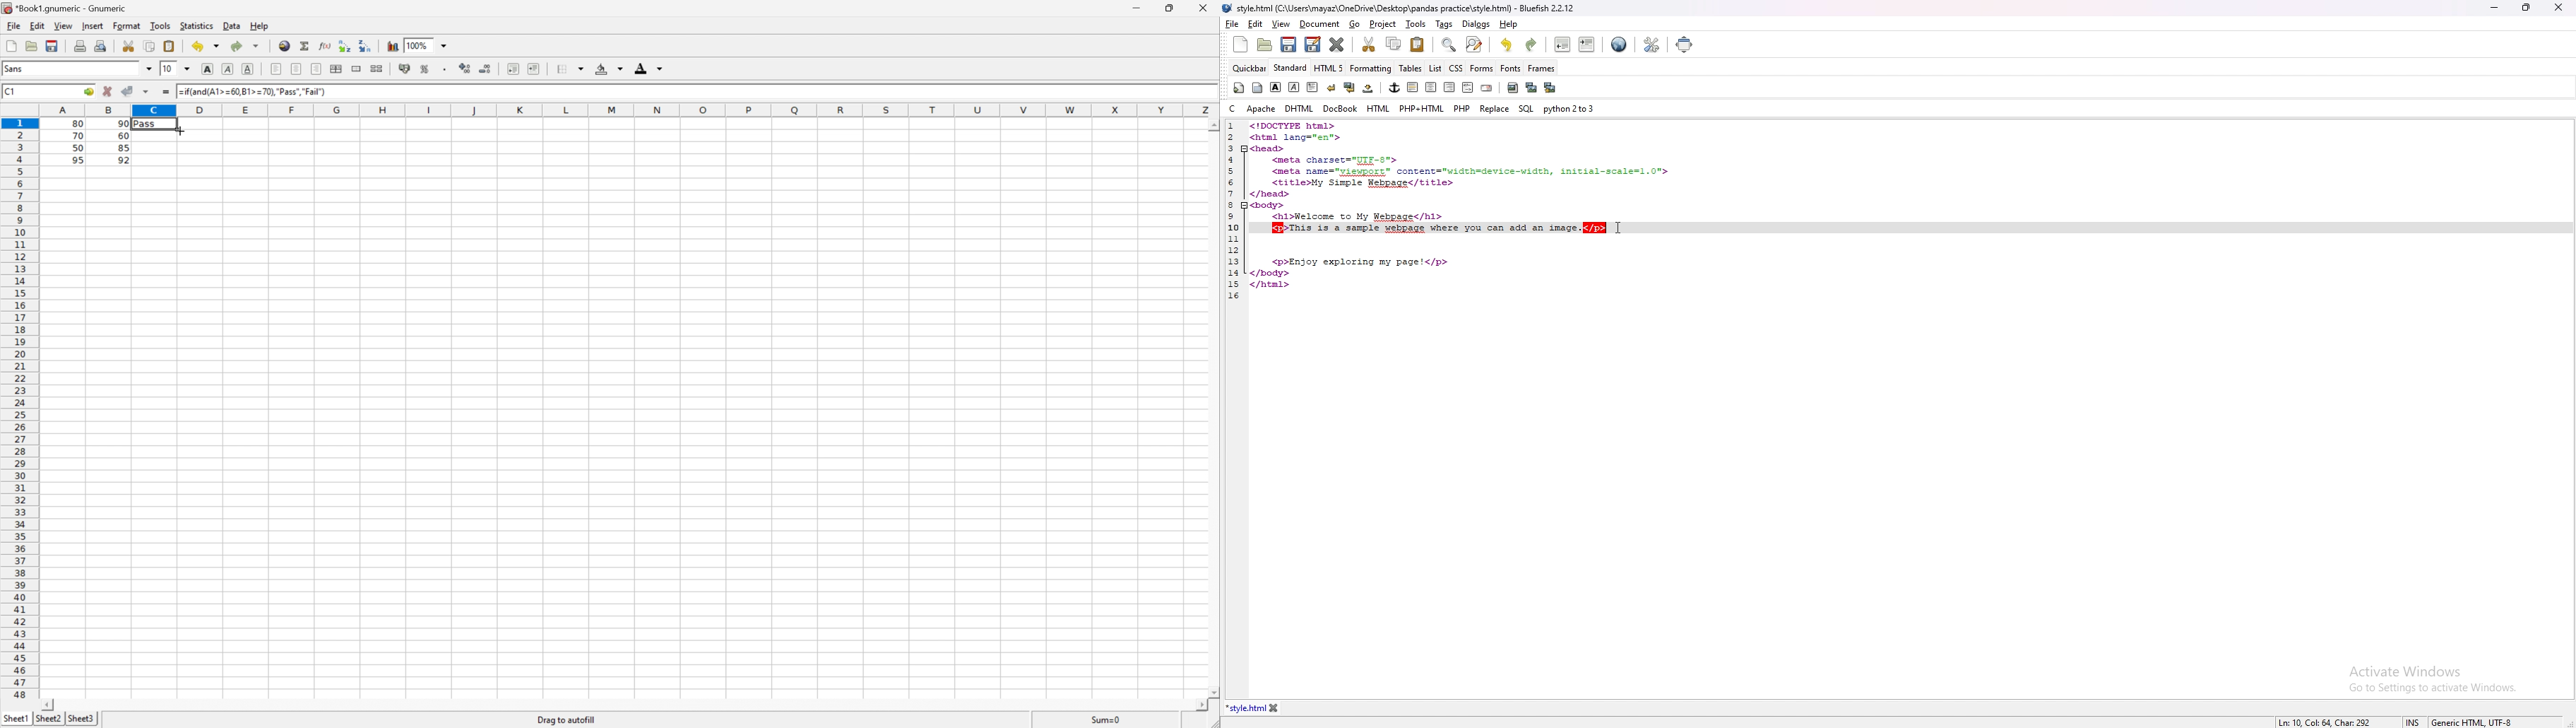 Image resolution: width=2576 pixels, height=728 pixels. I want to click on tags, so click(1443, 24).